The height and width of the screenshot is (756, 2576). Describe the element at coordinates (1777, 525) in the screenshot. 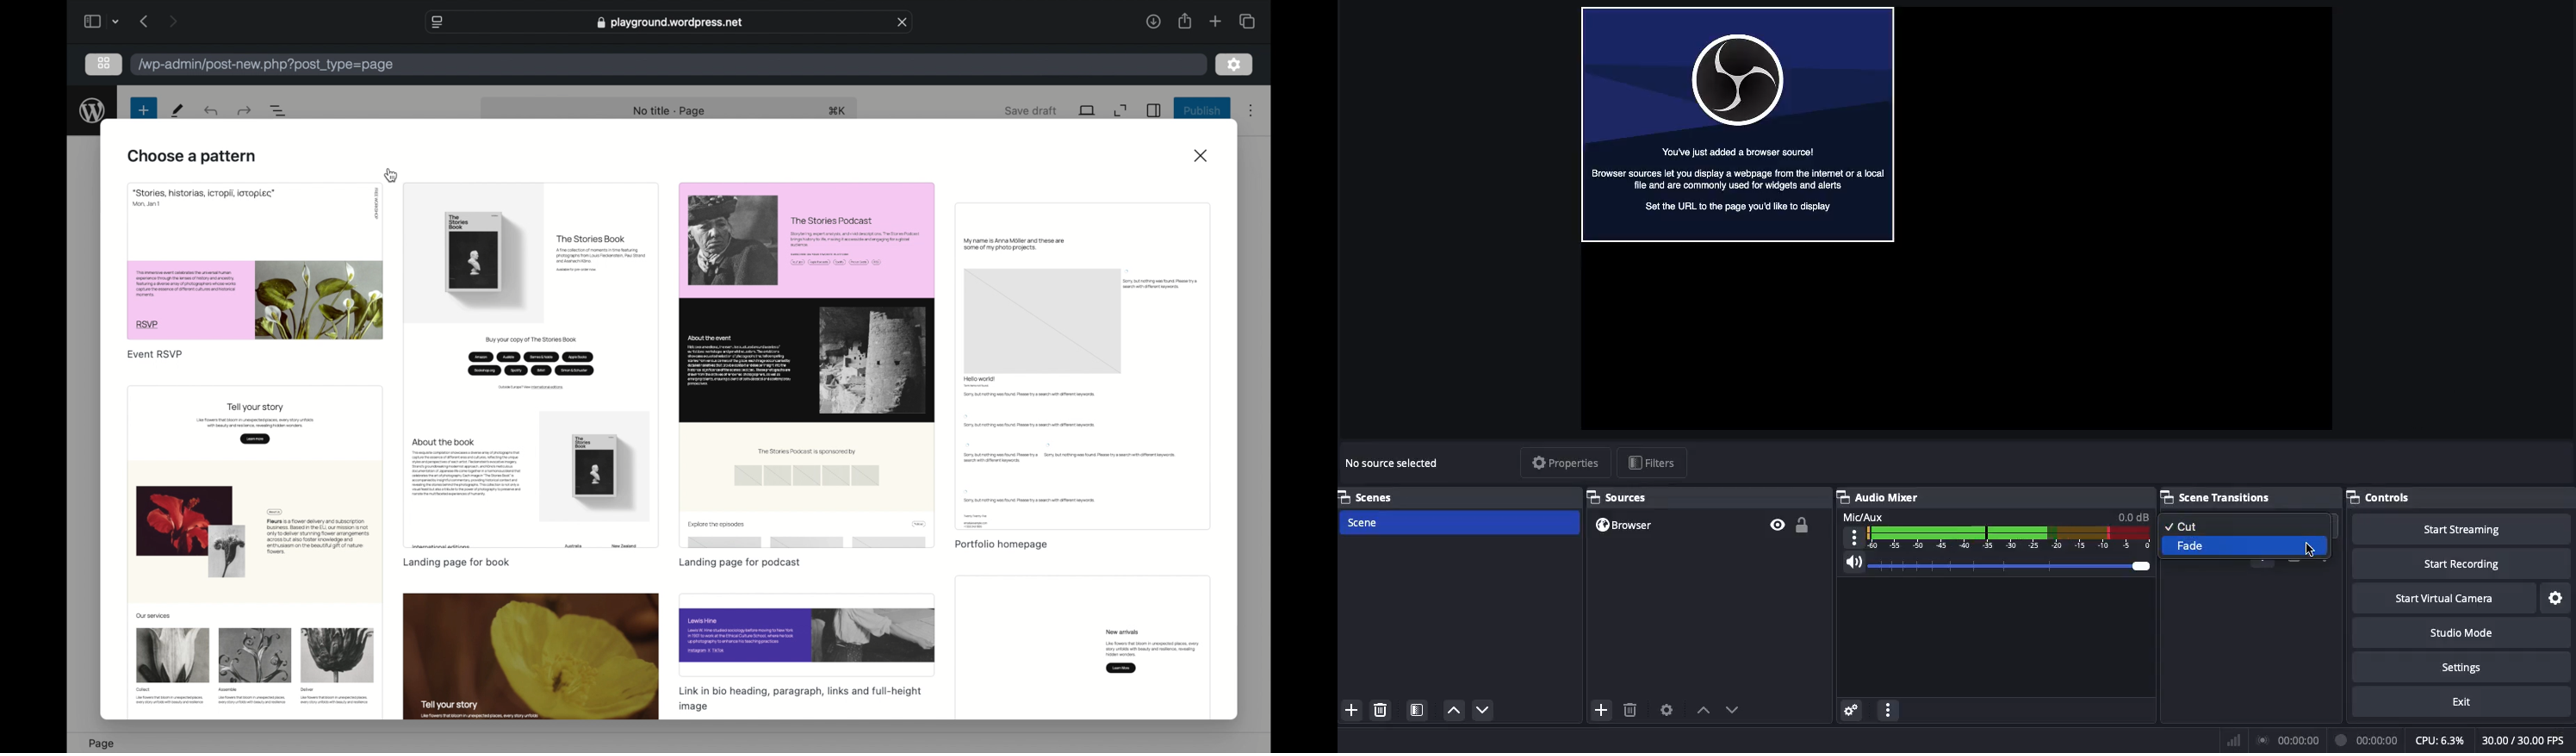

I see `Visible ` at that location.